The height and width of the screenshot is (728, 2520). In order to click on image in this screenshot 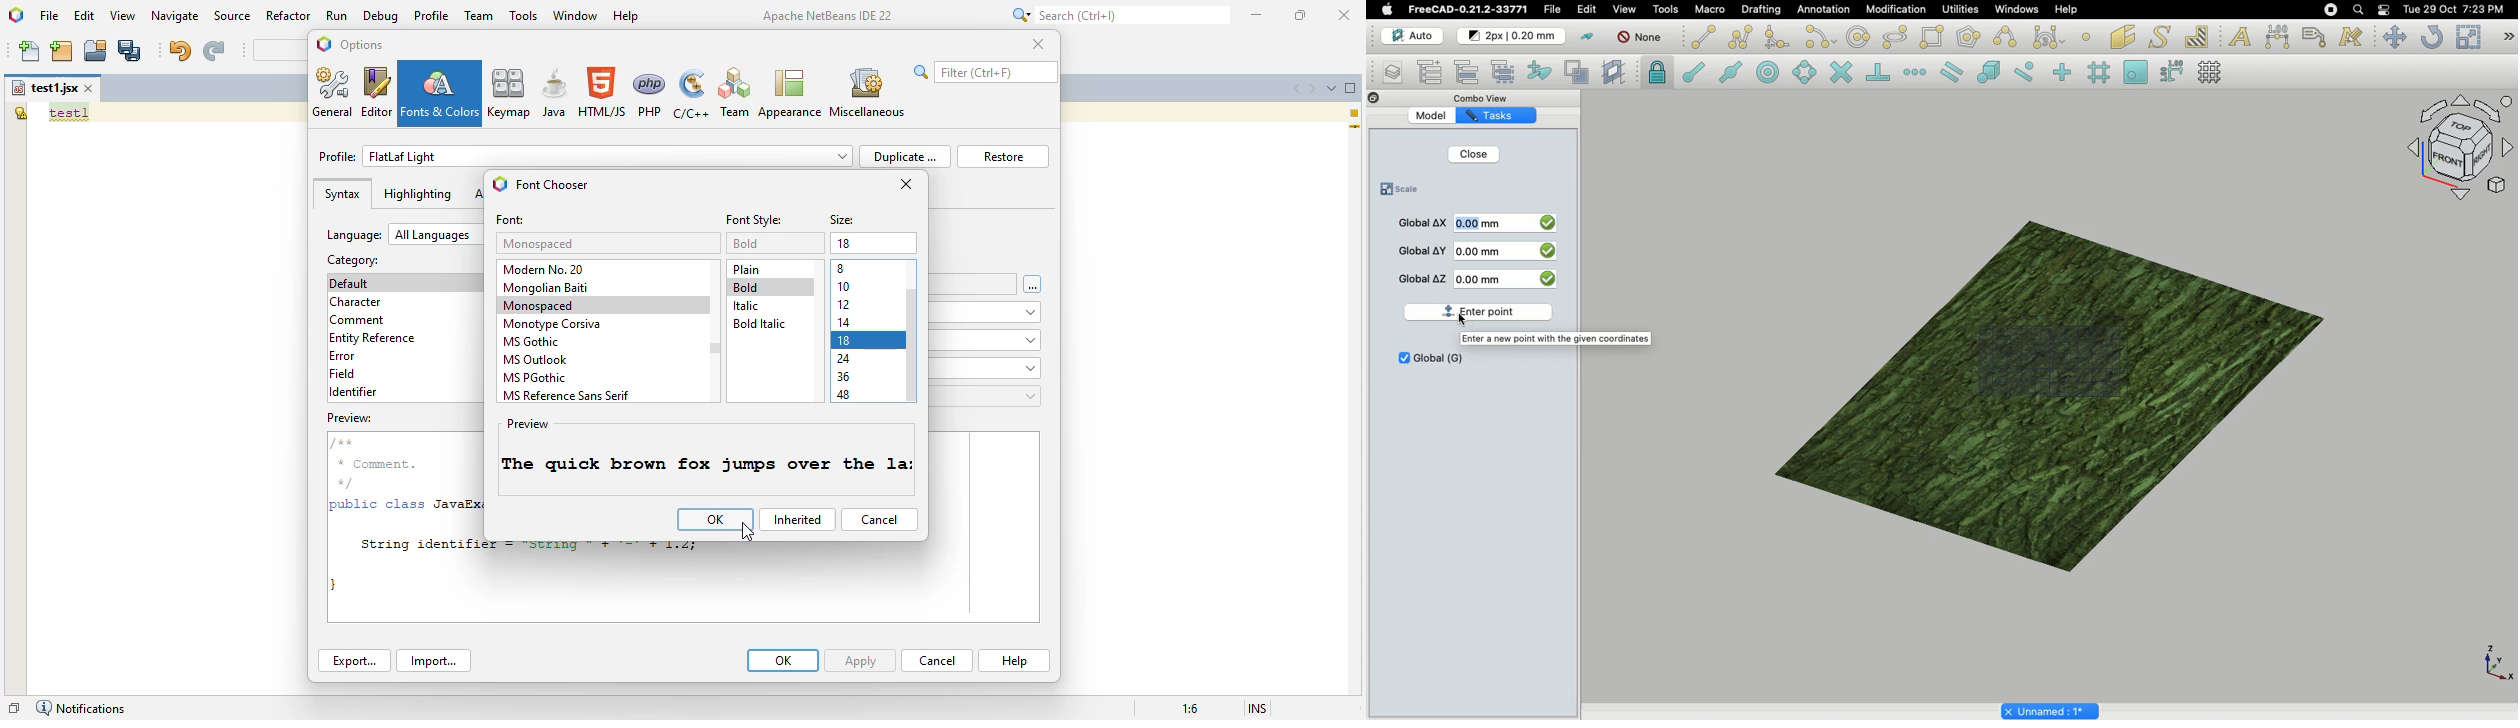, I will do `click(2019, 393)`.